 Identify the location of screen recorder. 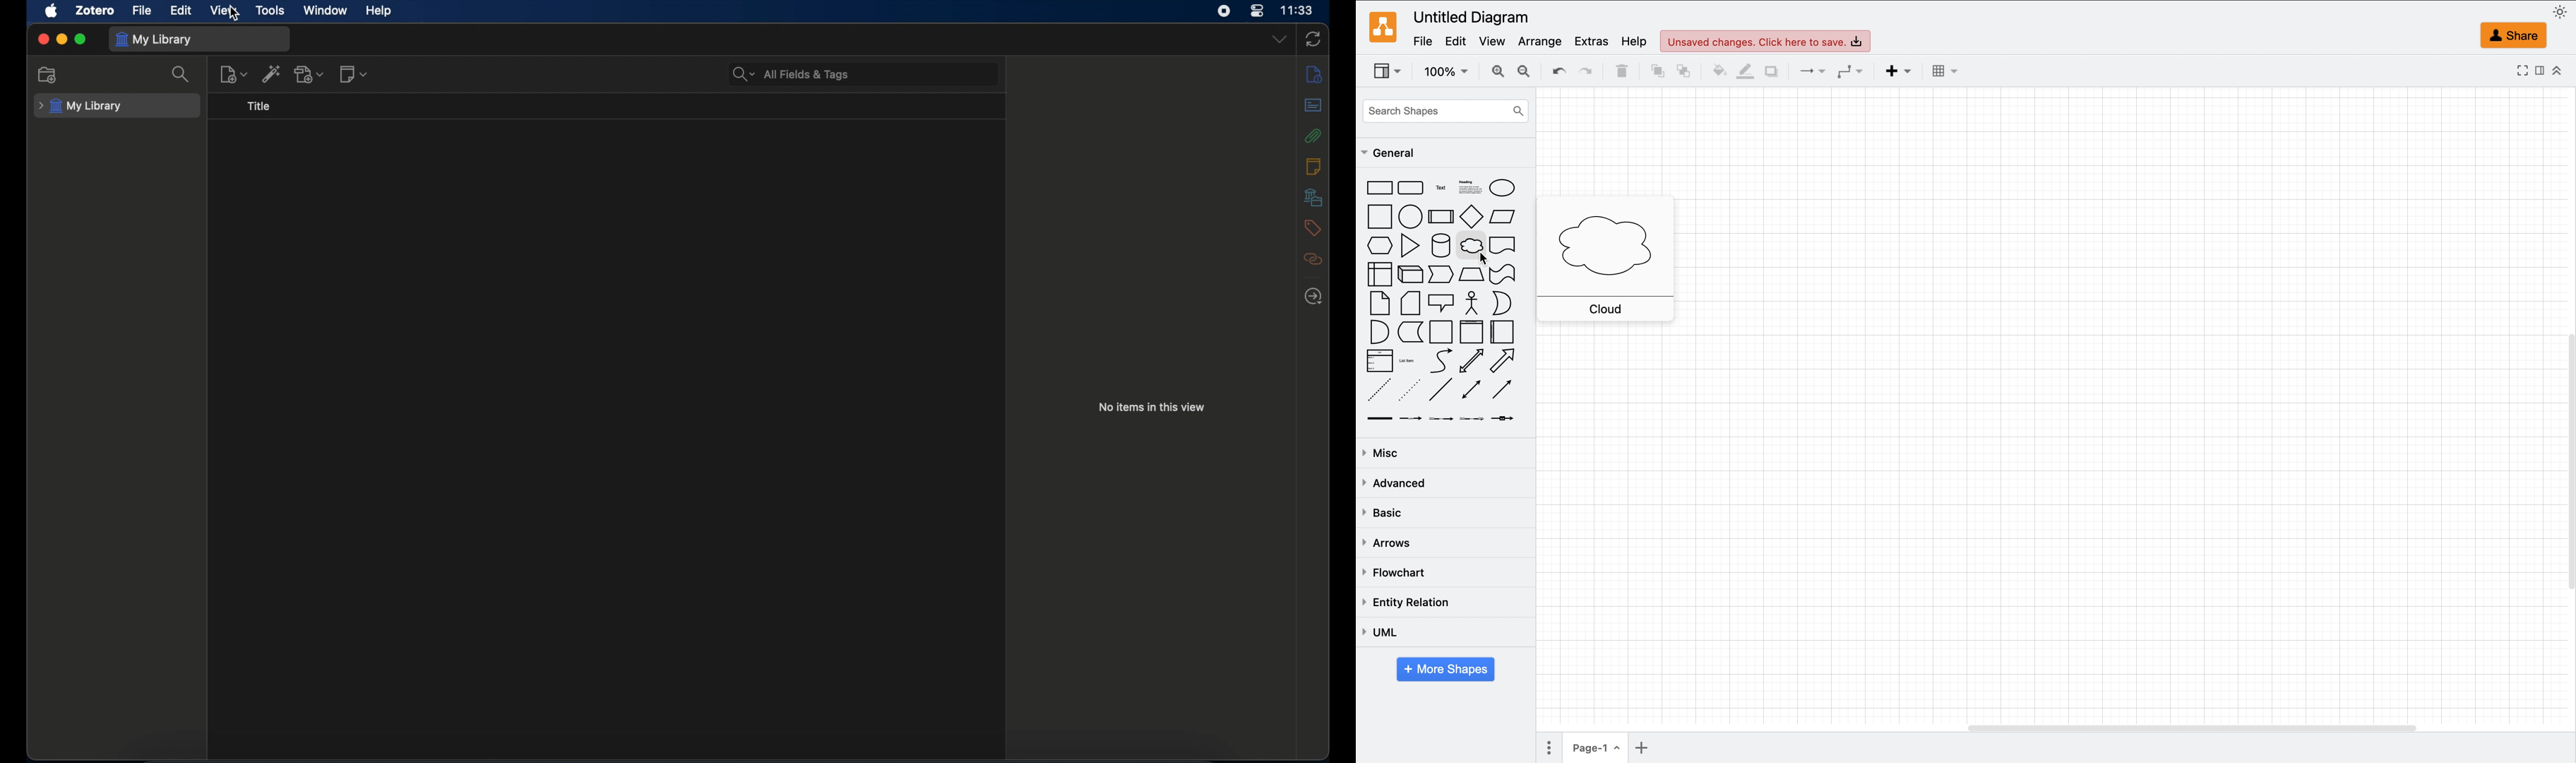
(1224, 11).